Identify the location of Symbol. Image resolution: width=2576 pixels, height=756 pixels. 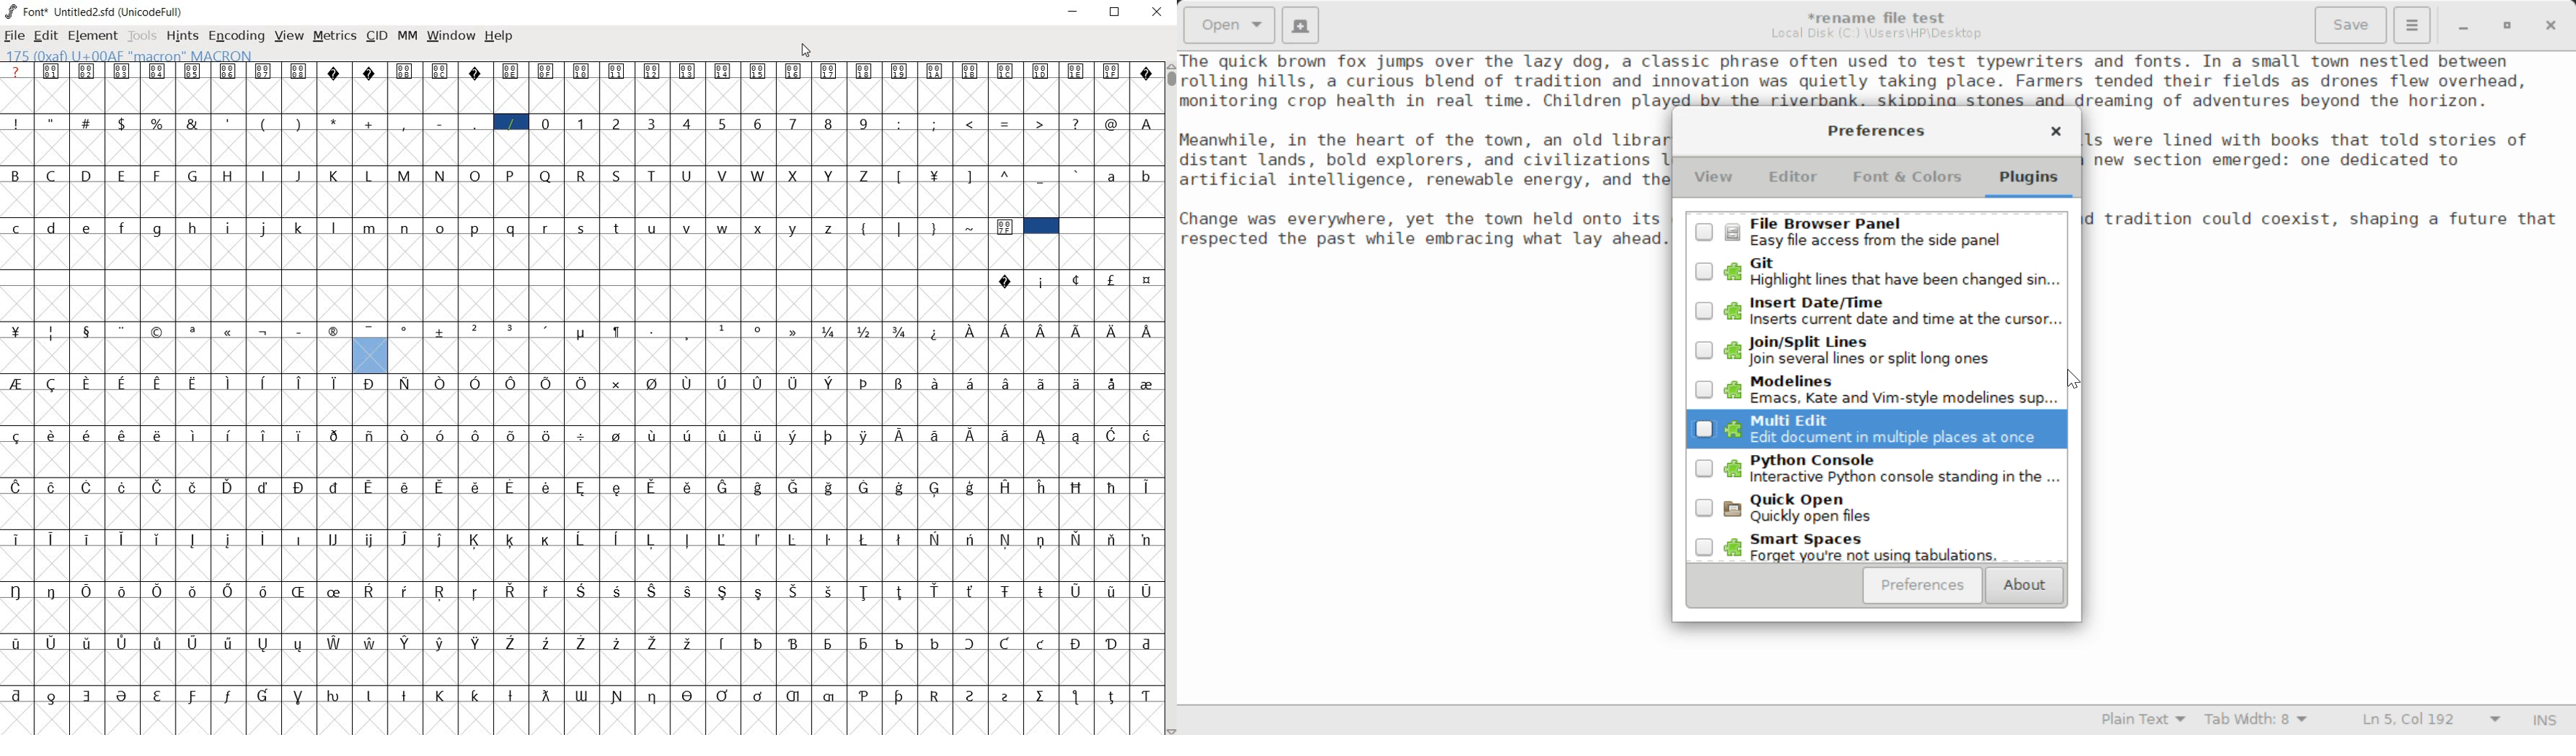
(1040, 382).